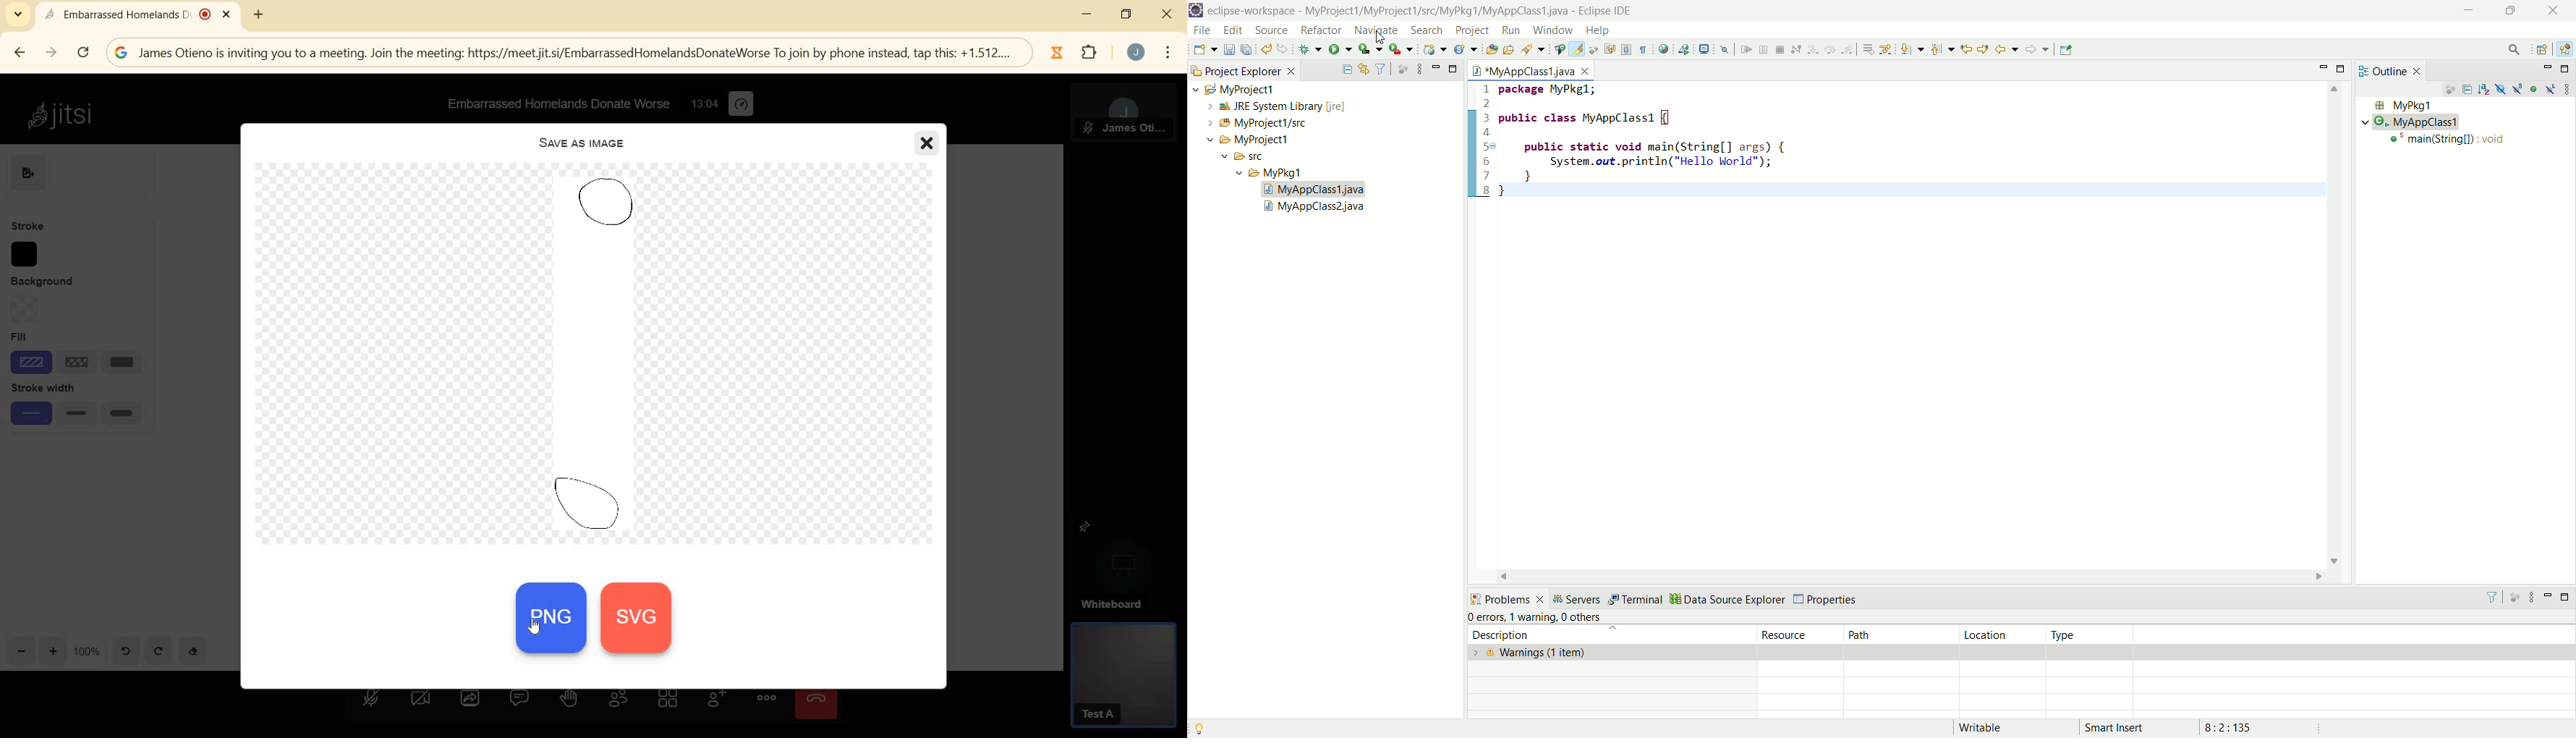  I want to click on previous annotation, so click(1942, 49).